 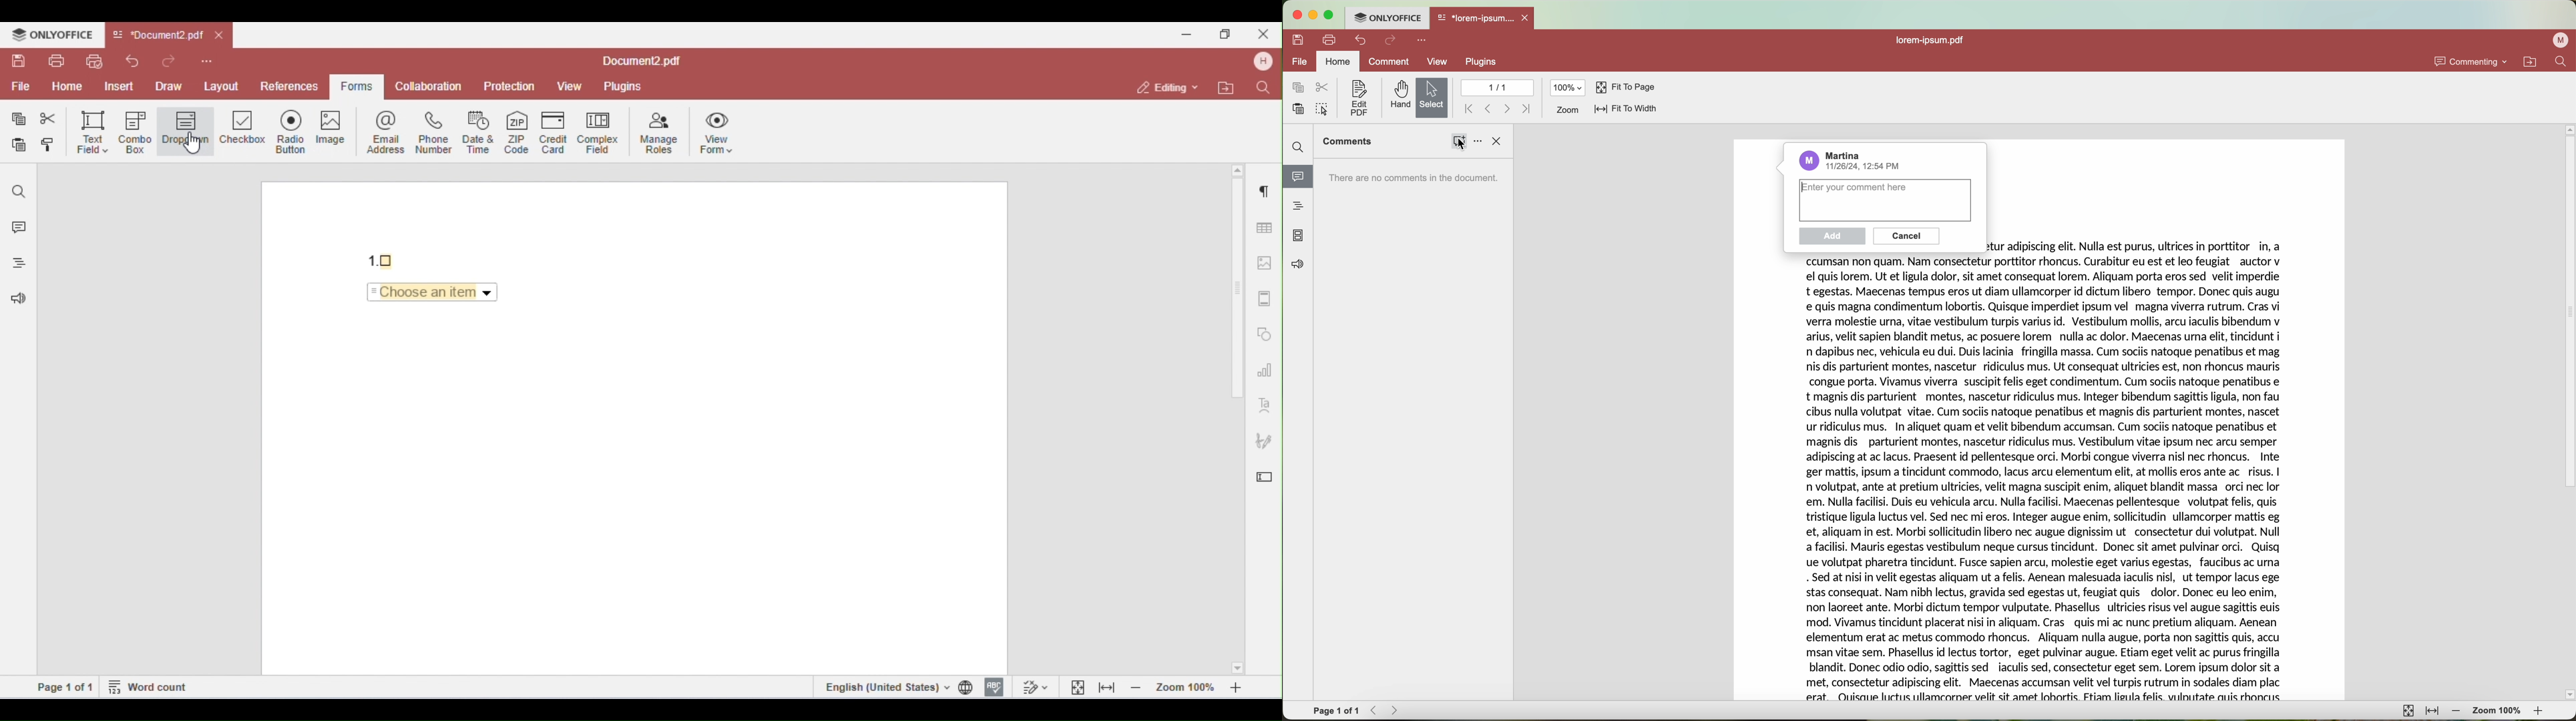 What do you see at coordinates (1336, 710) in the screenshot?
I see `page 1 of 1` at bounding box center [1336, 710].